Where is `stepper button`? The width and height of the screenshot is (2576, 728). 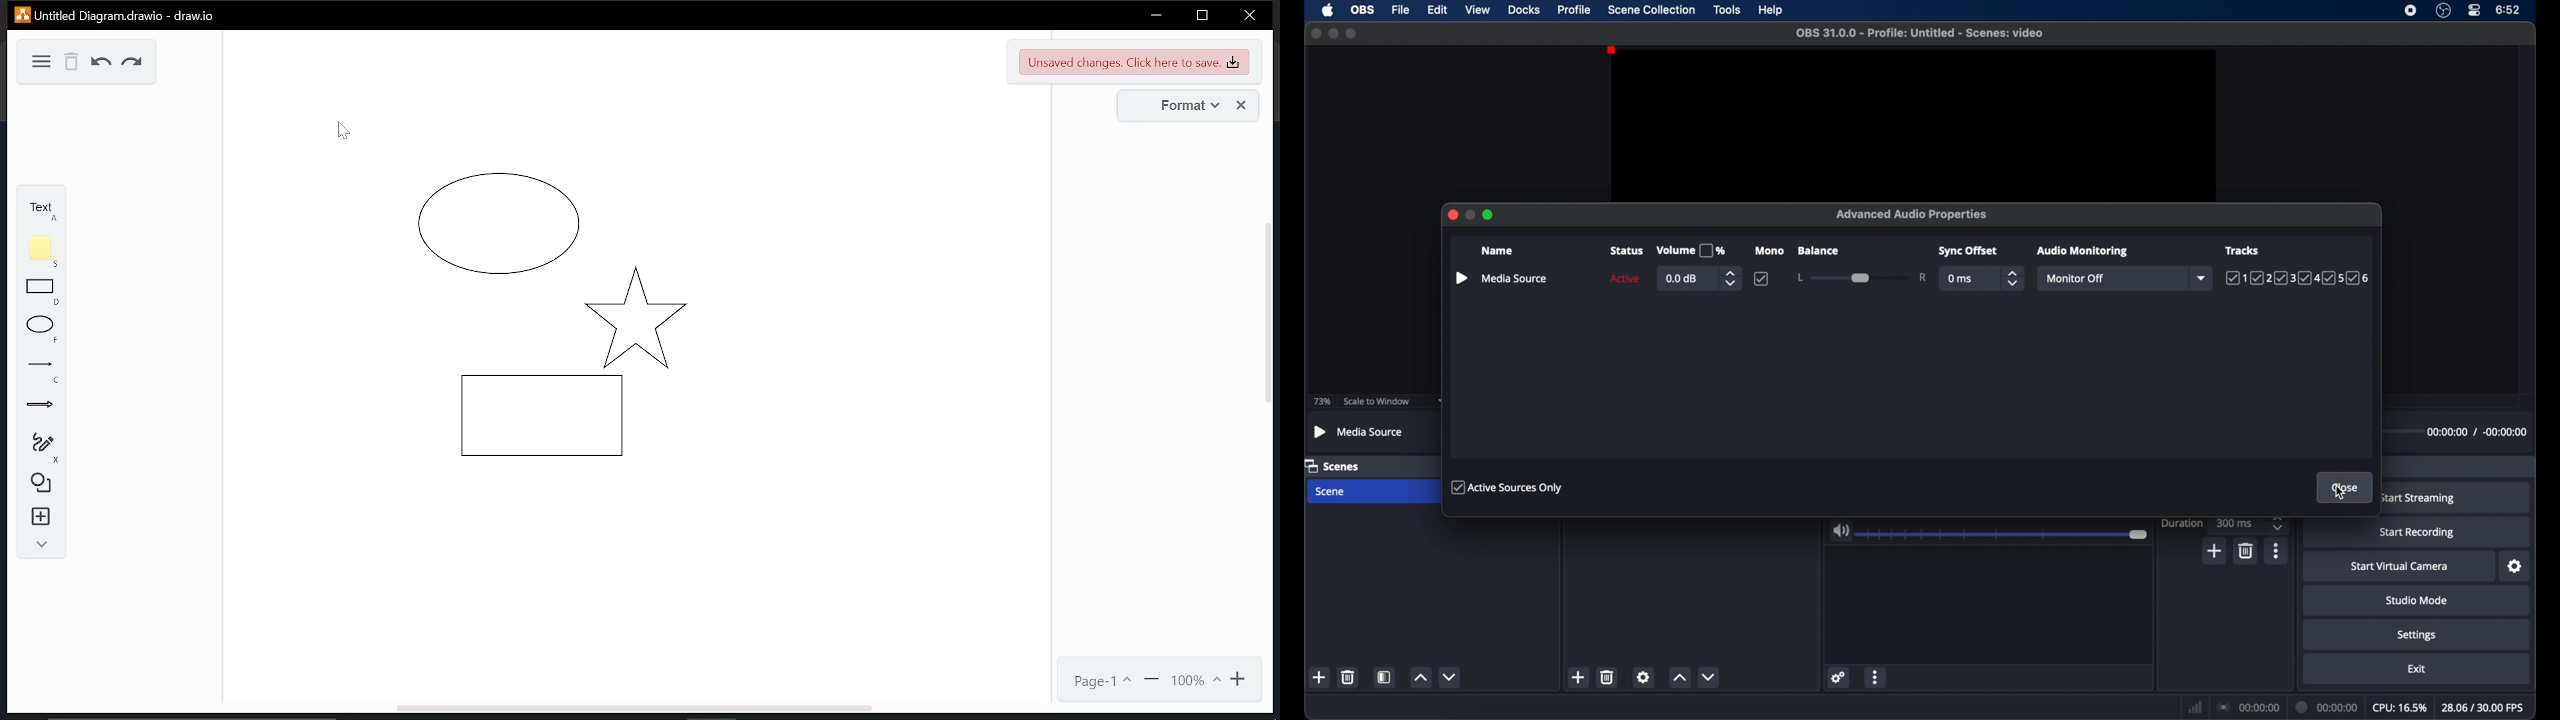
stepper button is located at coordinates (1729, 279).